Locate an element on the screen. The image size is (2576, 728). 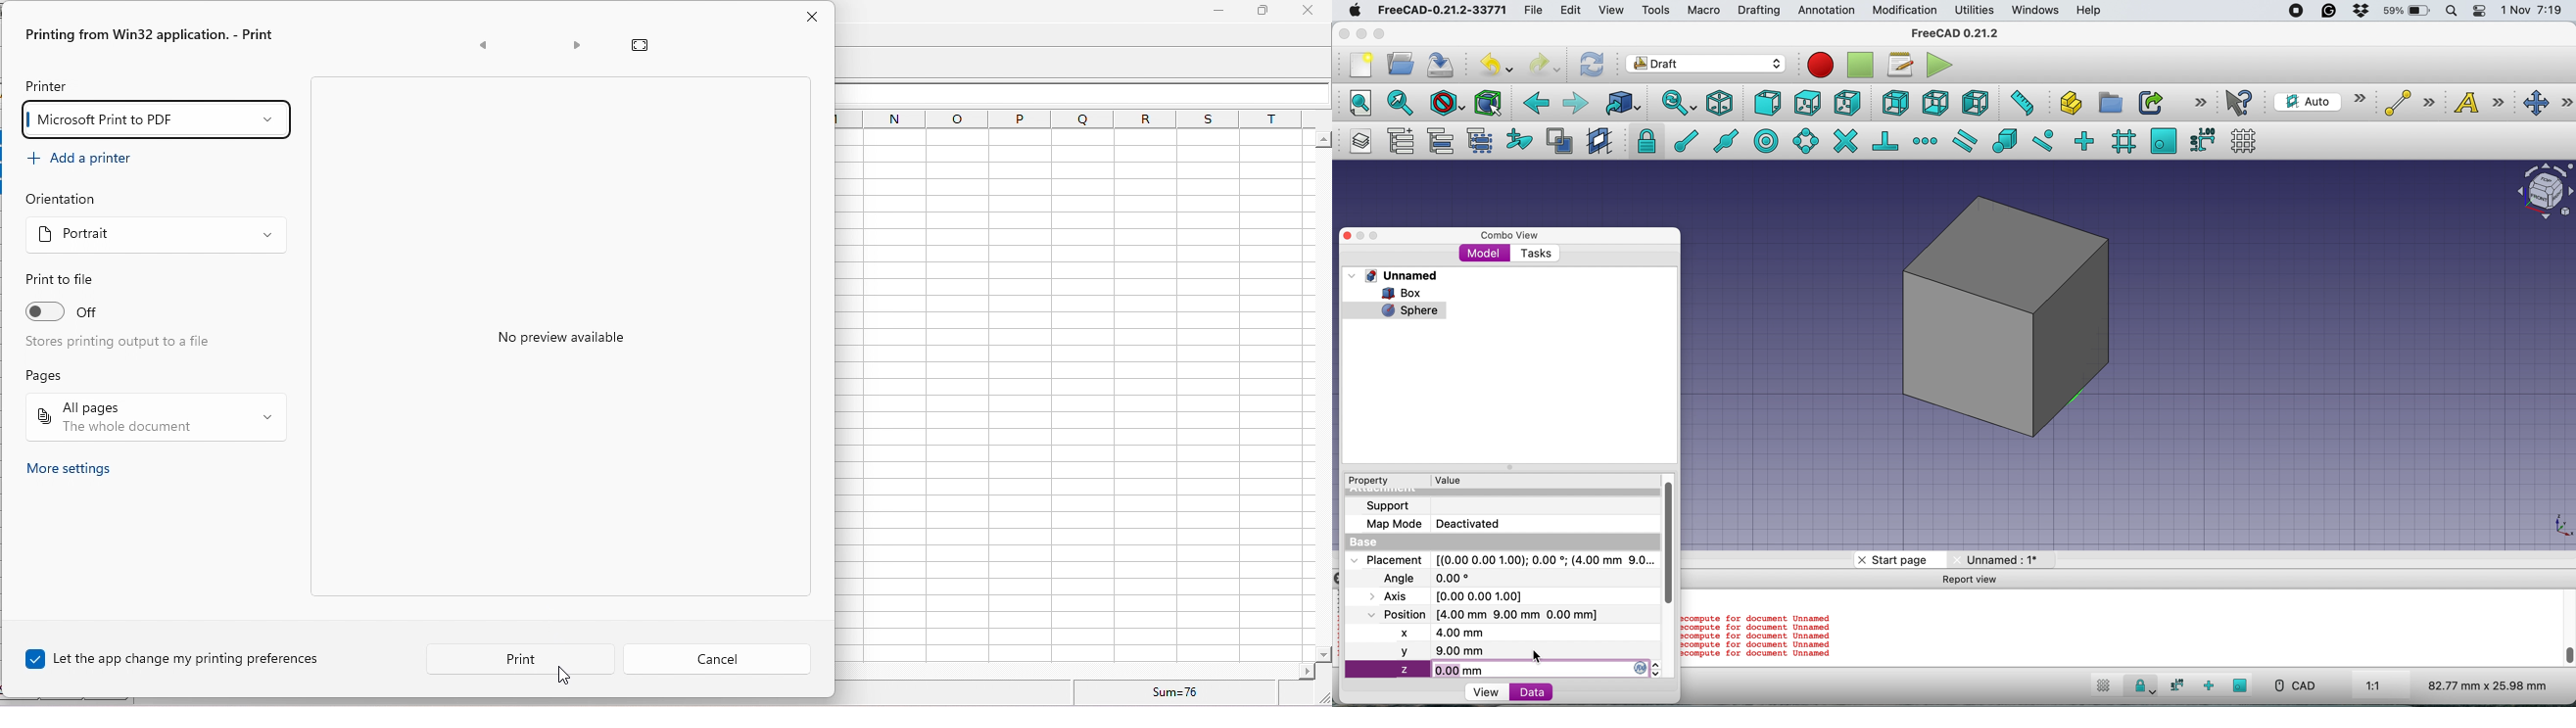
more settings is located at coordinates (79, 469).